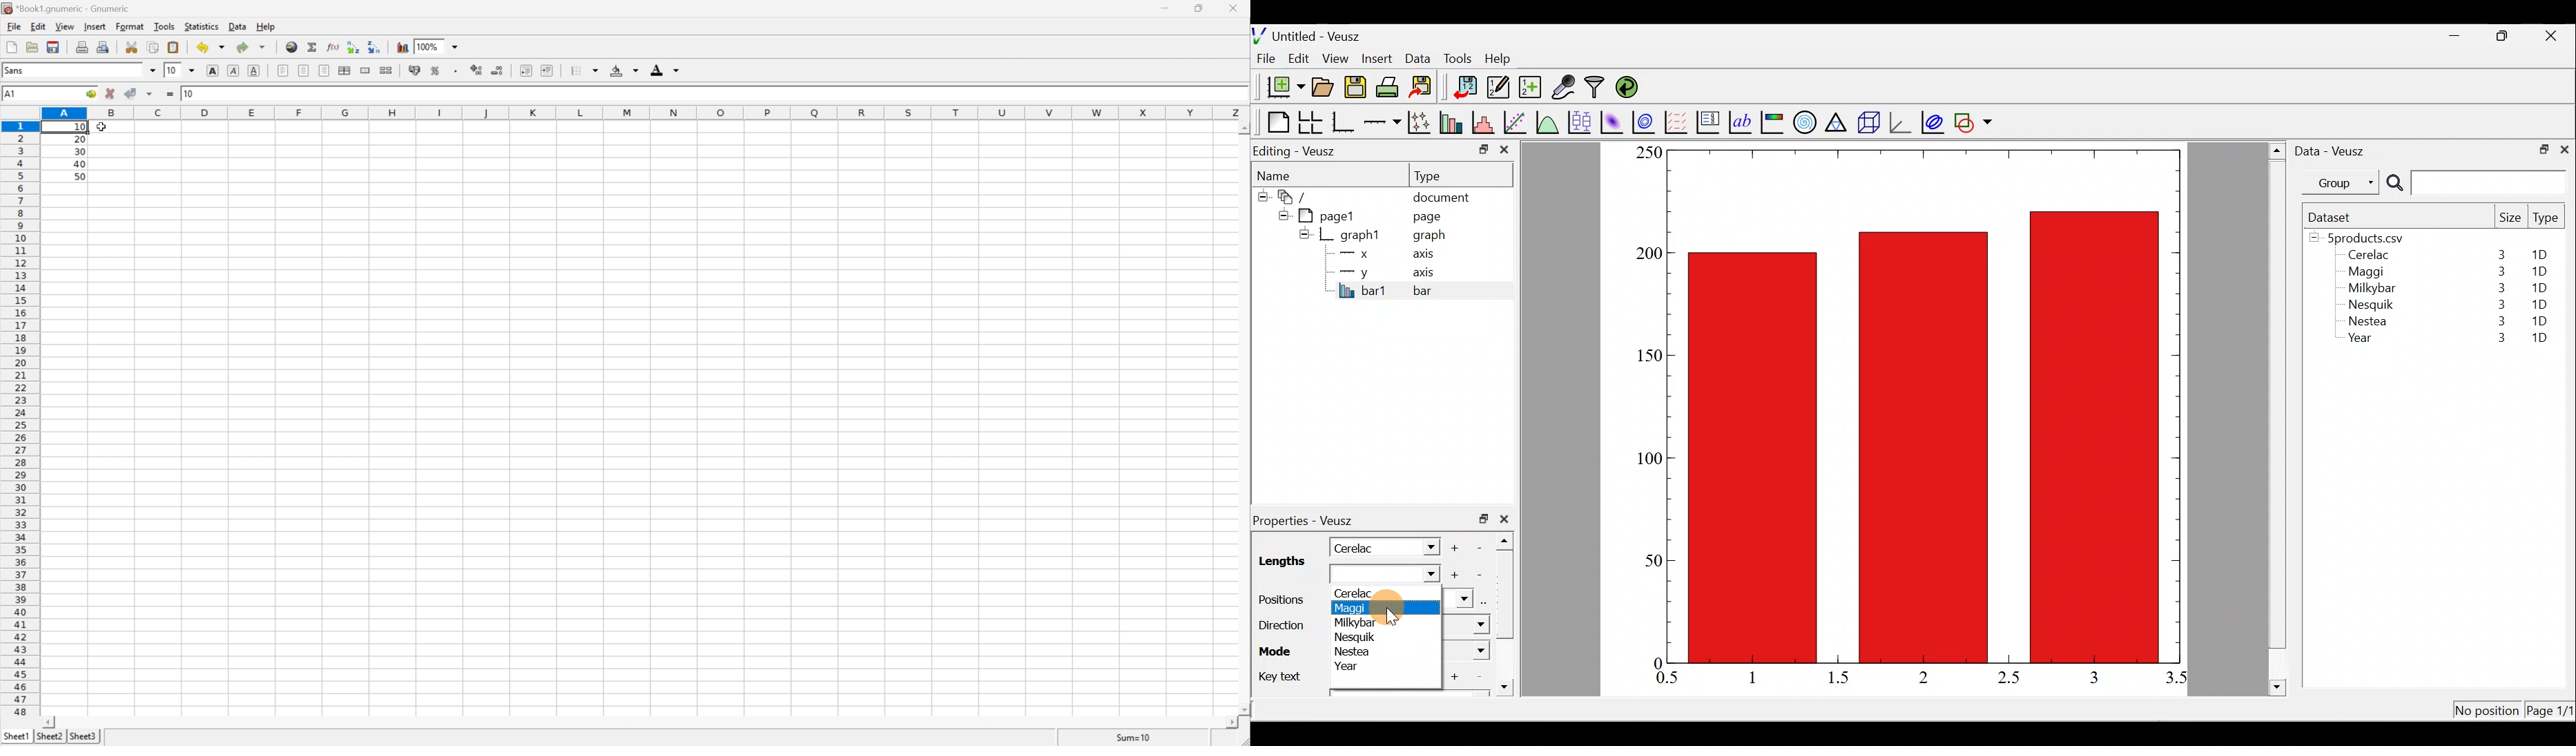 The height and width of the screenshot is (756, 2576). I want to click on 3, so click(2499, 288).